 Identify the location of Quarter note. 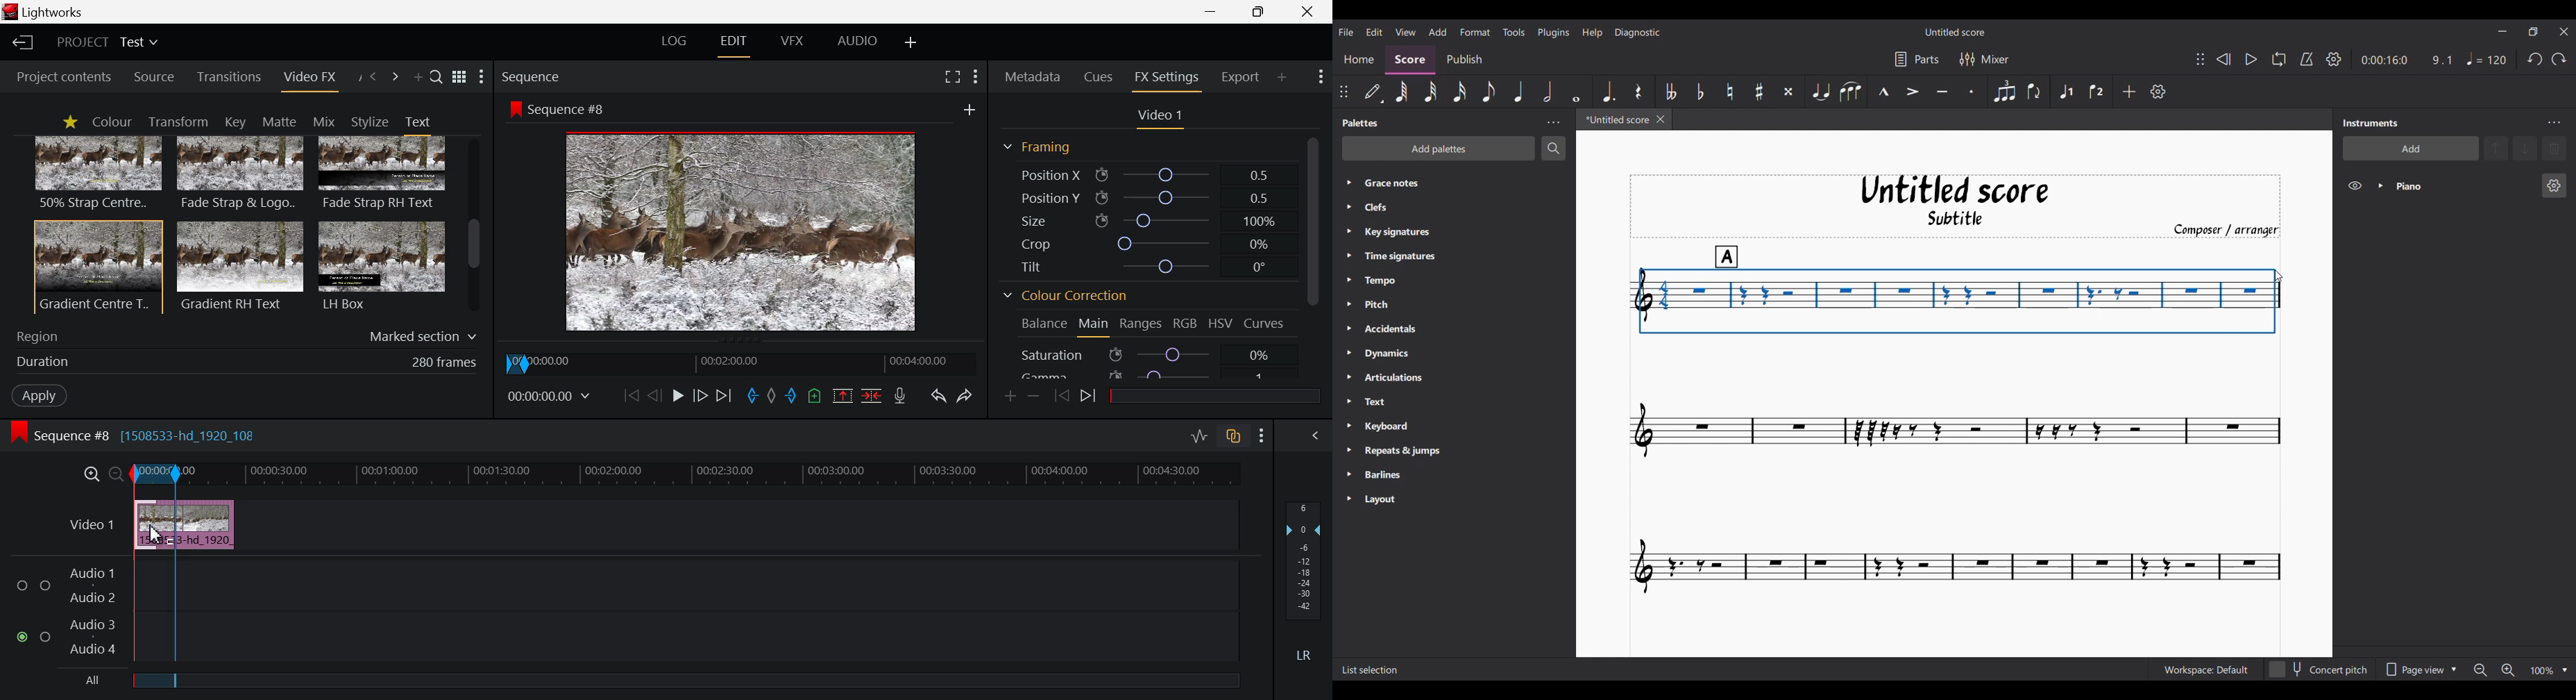
(1519, 91).